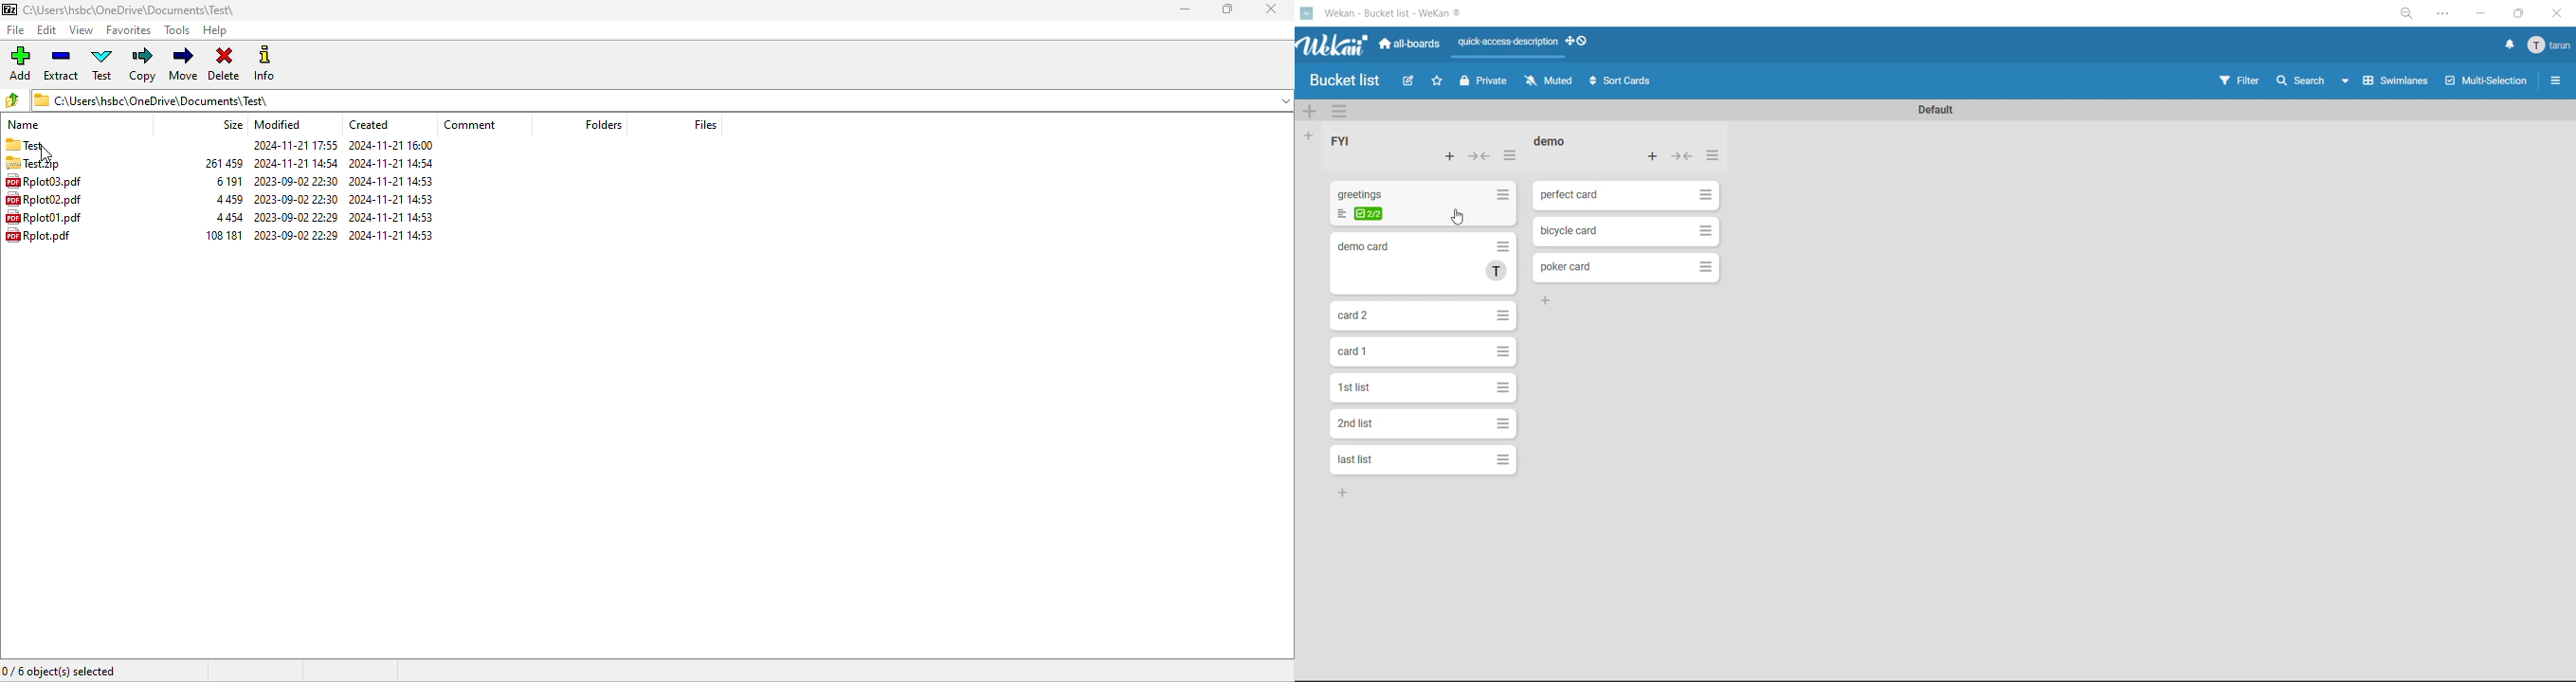 Image resolution: width=2576 pixels, height=700 pixels. Describe the element at coordinates (264, 63) in the screenshot. I see `info` at that location.